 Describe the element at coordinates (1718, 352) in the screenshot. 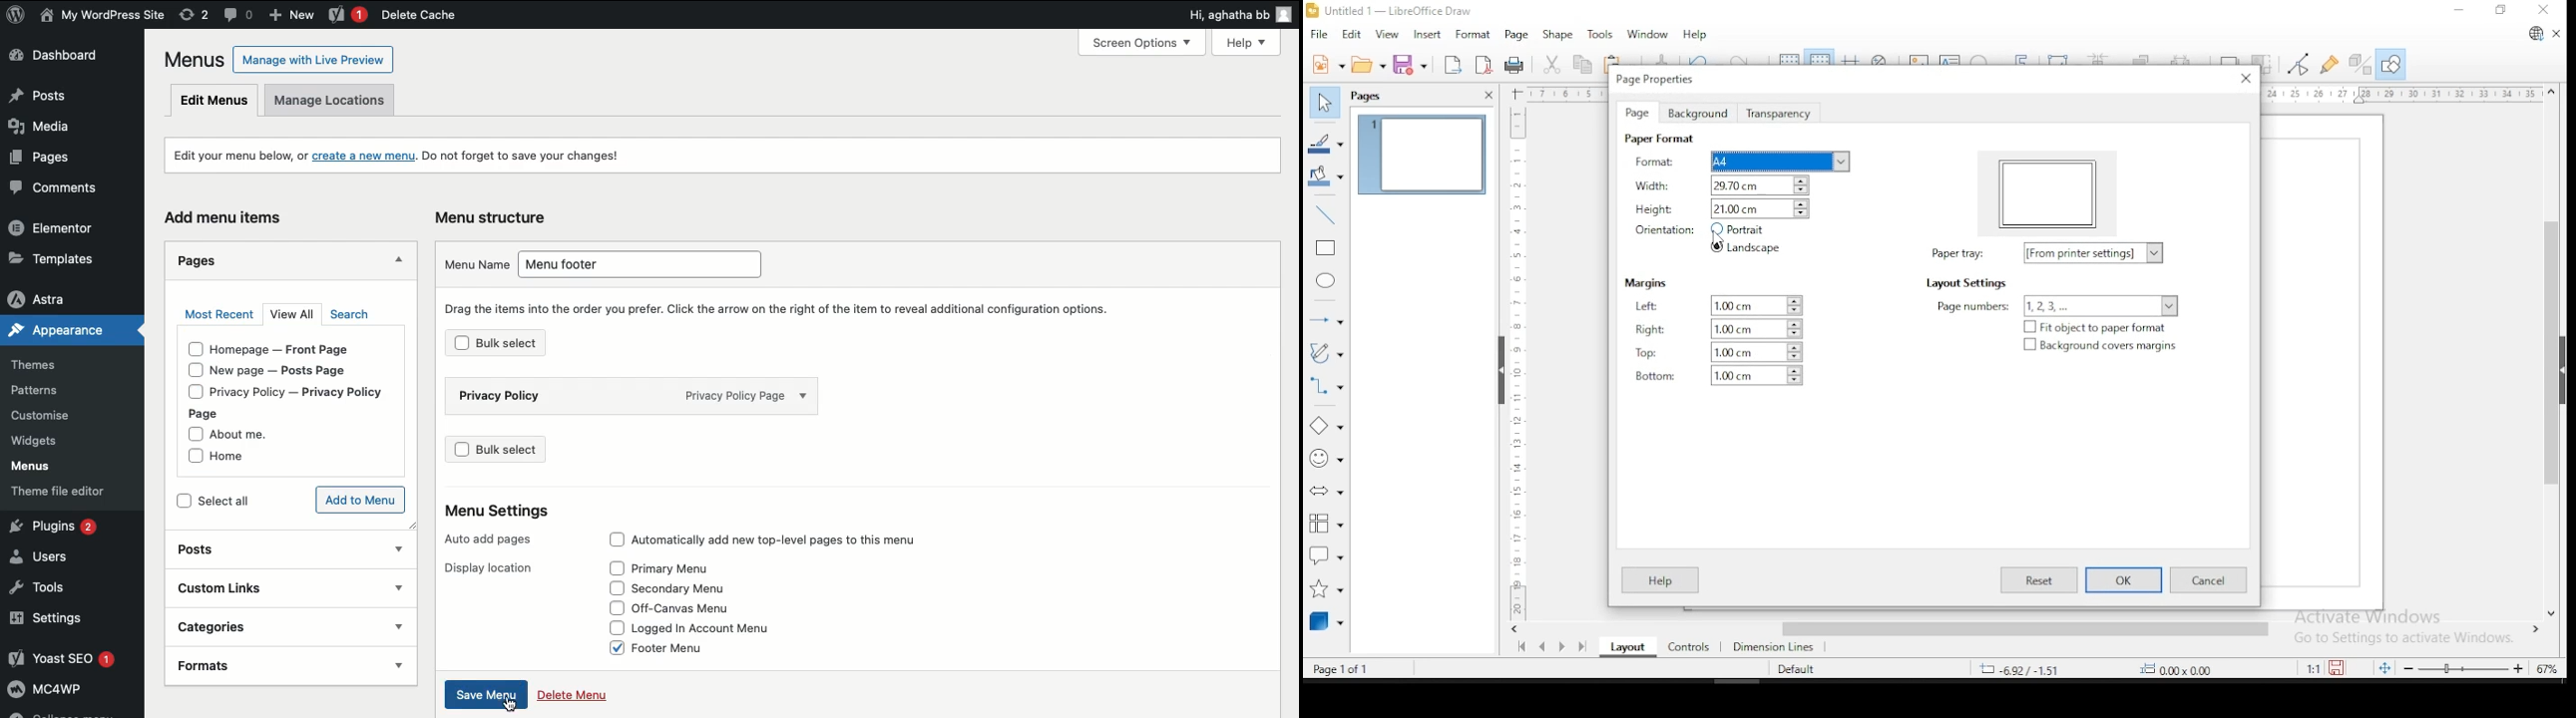

I see `top margin settings` at that location.